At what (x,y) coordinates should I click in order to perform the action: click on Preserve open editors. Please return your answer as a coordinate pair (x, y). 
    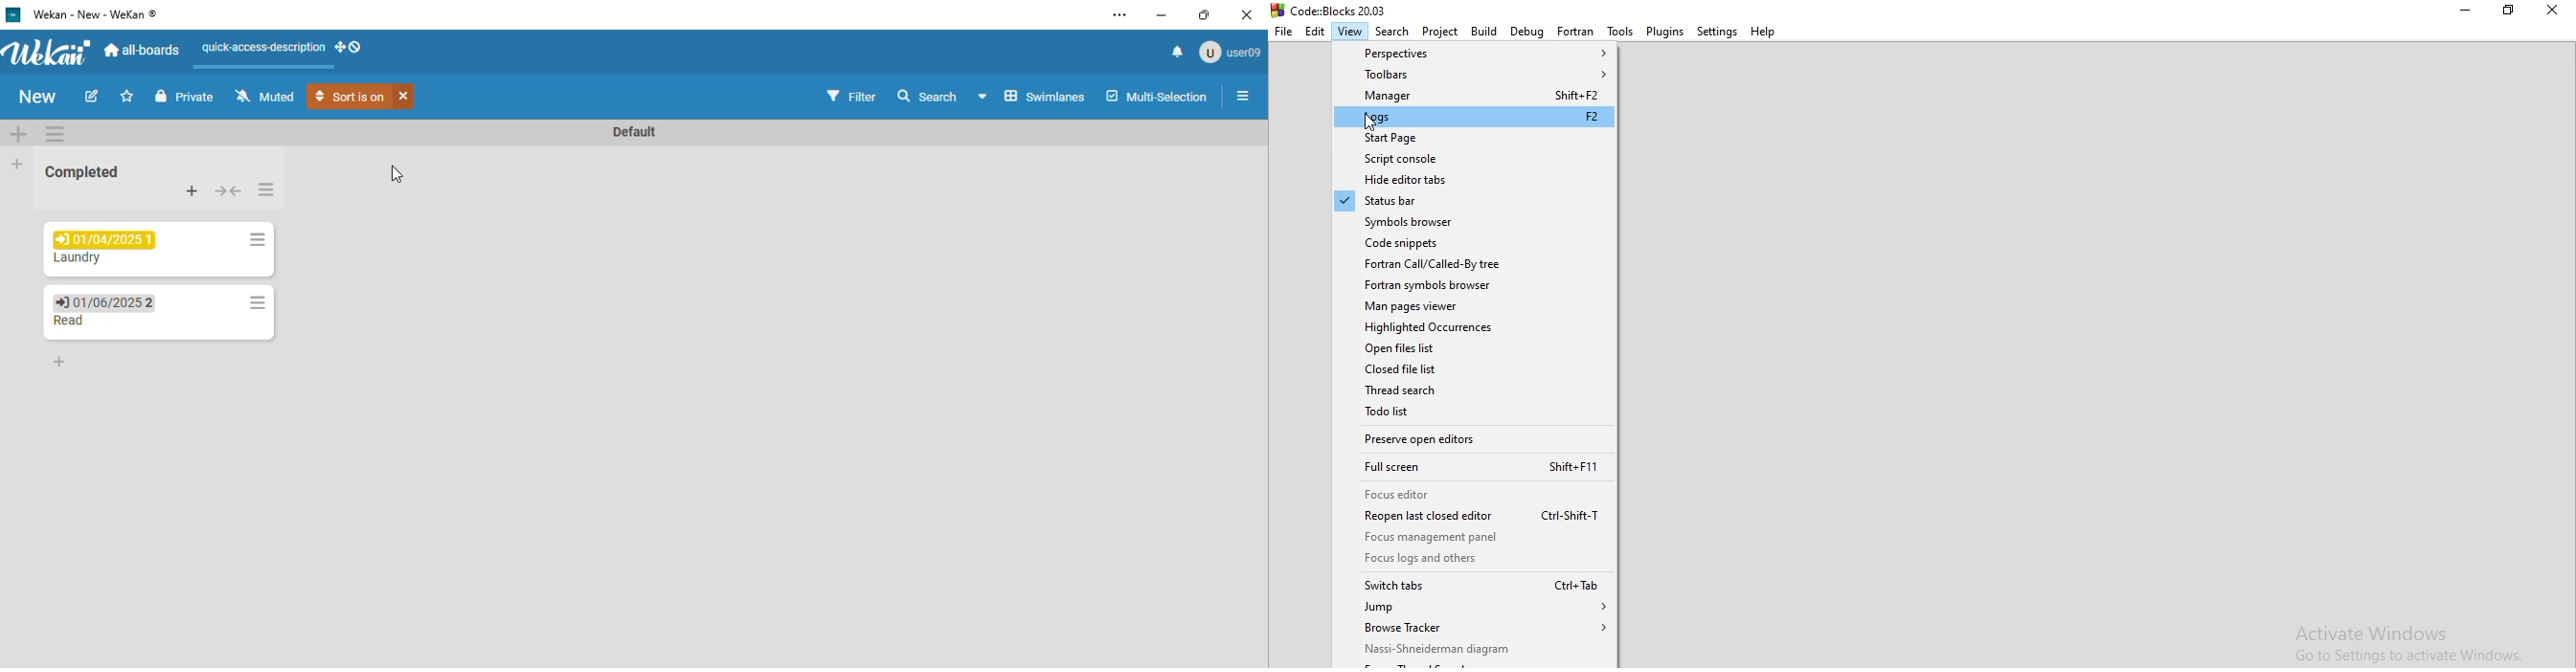
    Looking at the image, I should click on (1476, 439).